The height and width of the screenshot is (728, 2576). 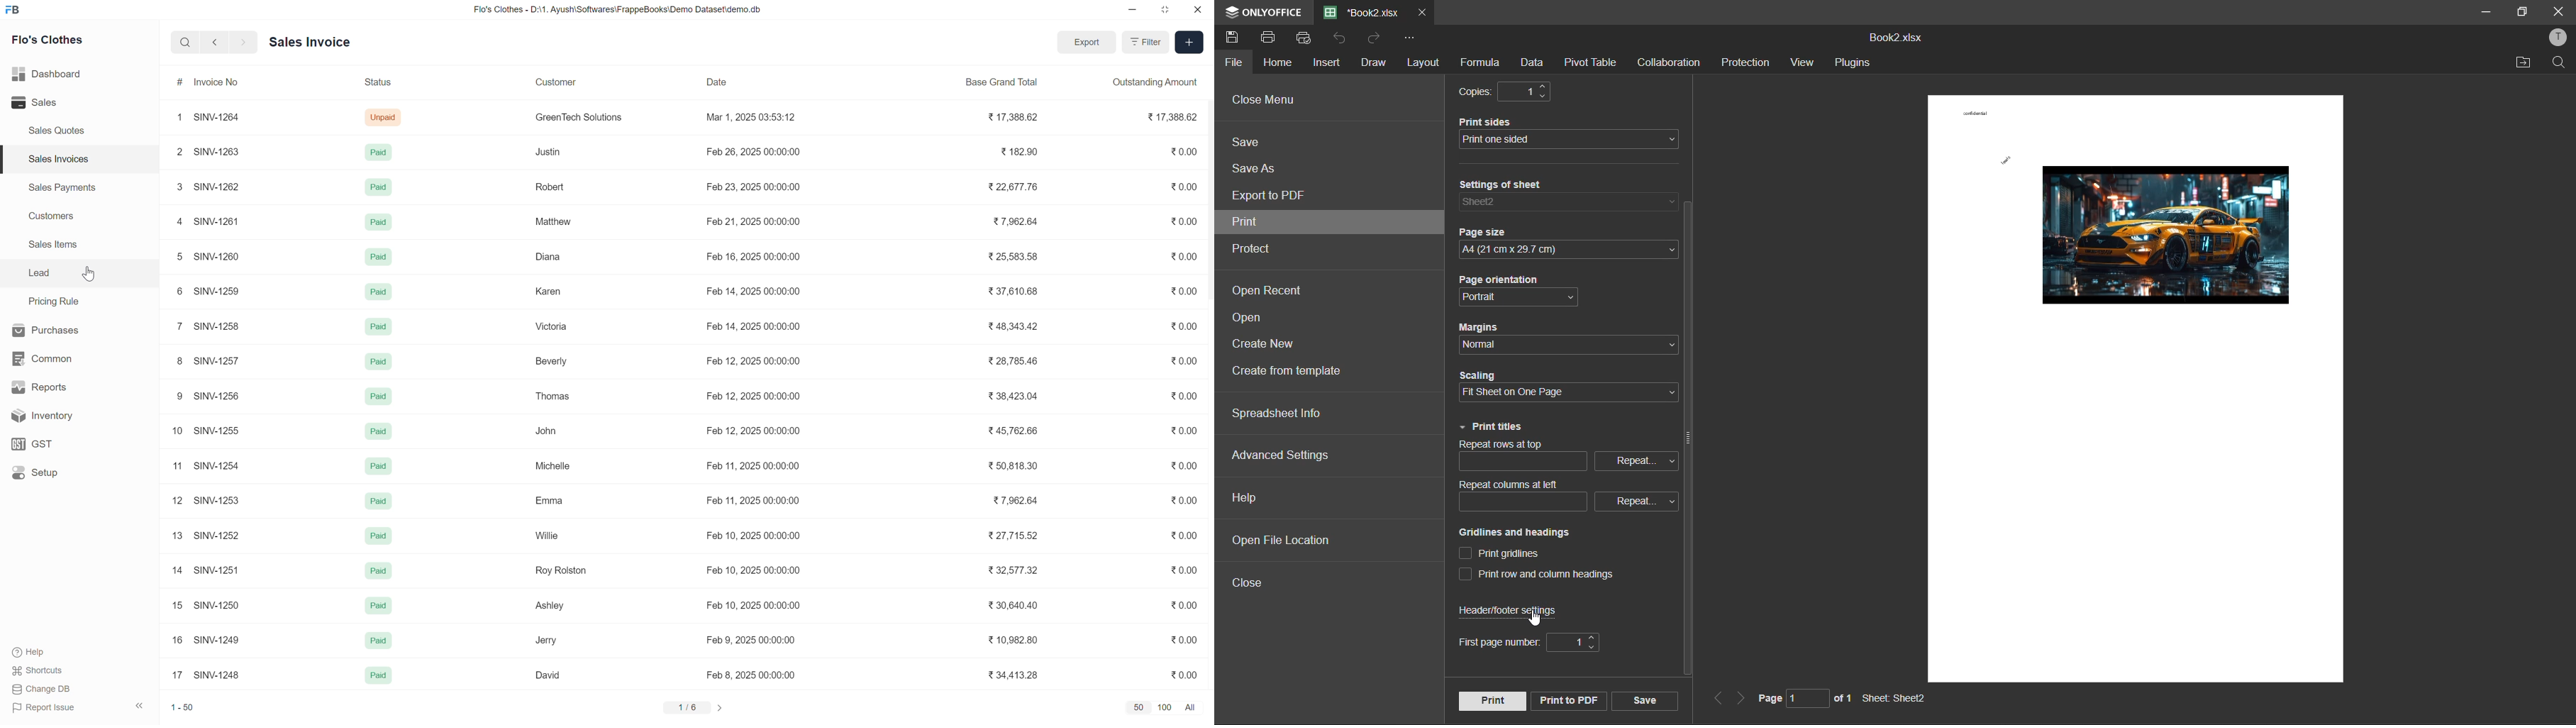 I want to click on 3182.90, so click(x=1017, y=152).